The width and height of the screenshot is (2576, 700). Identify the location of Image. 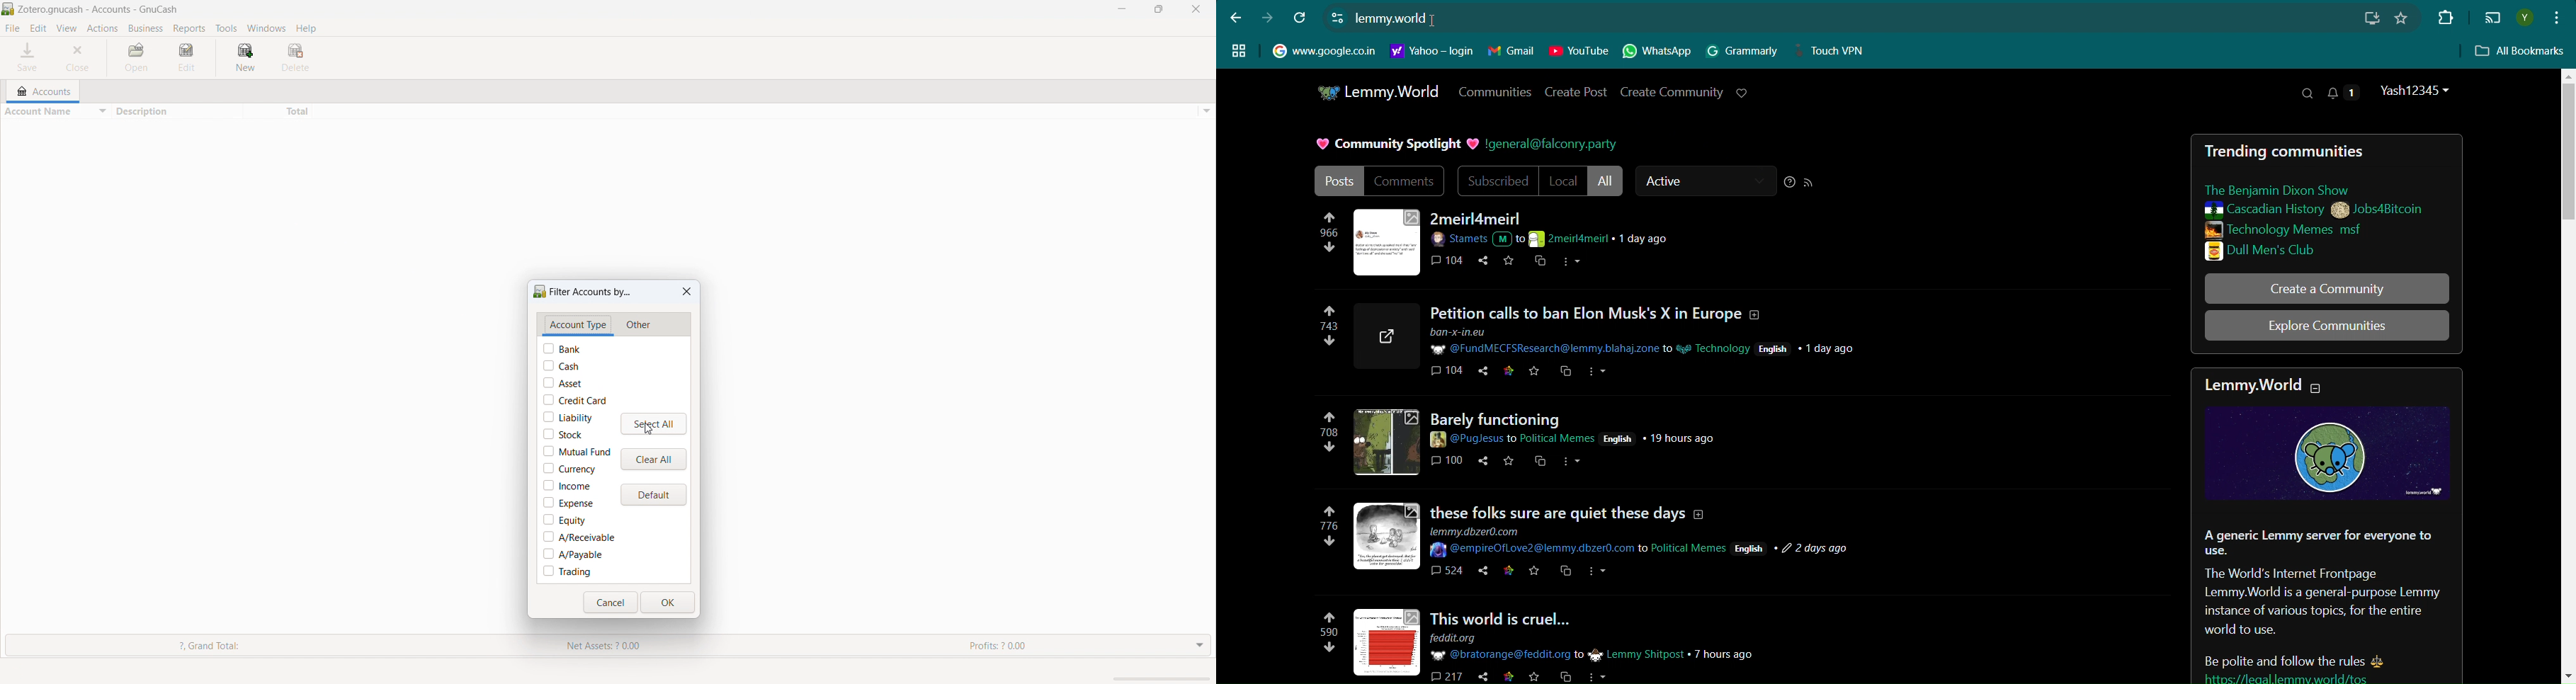
(1388, 241).